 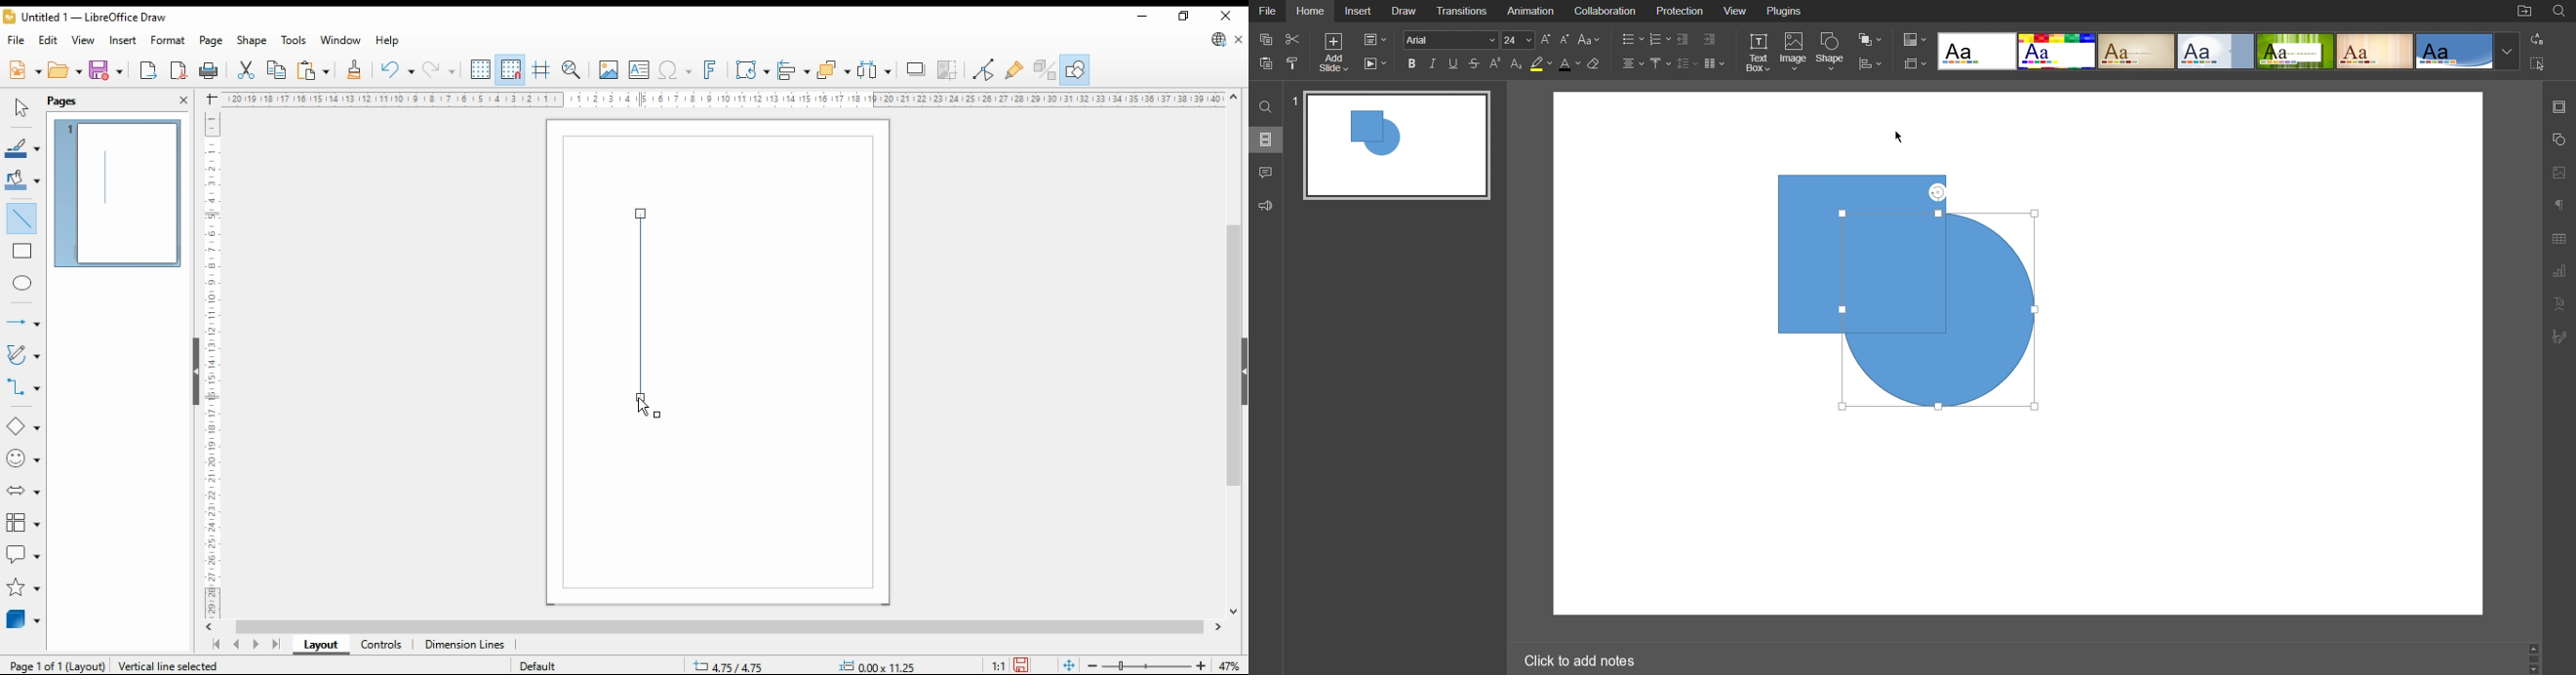 What do you see at coordinates (540, 70) in the screenshot?
I see `helplines while moving` at bounding box center [540, 70].